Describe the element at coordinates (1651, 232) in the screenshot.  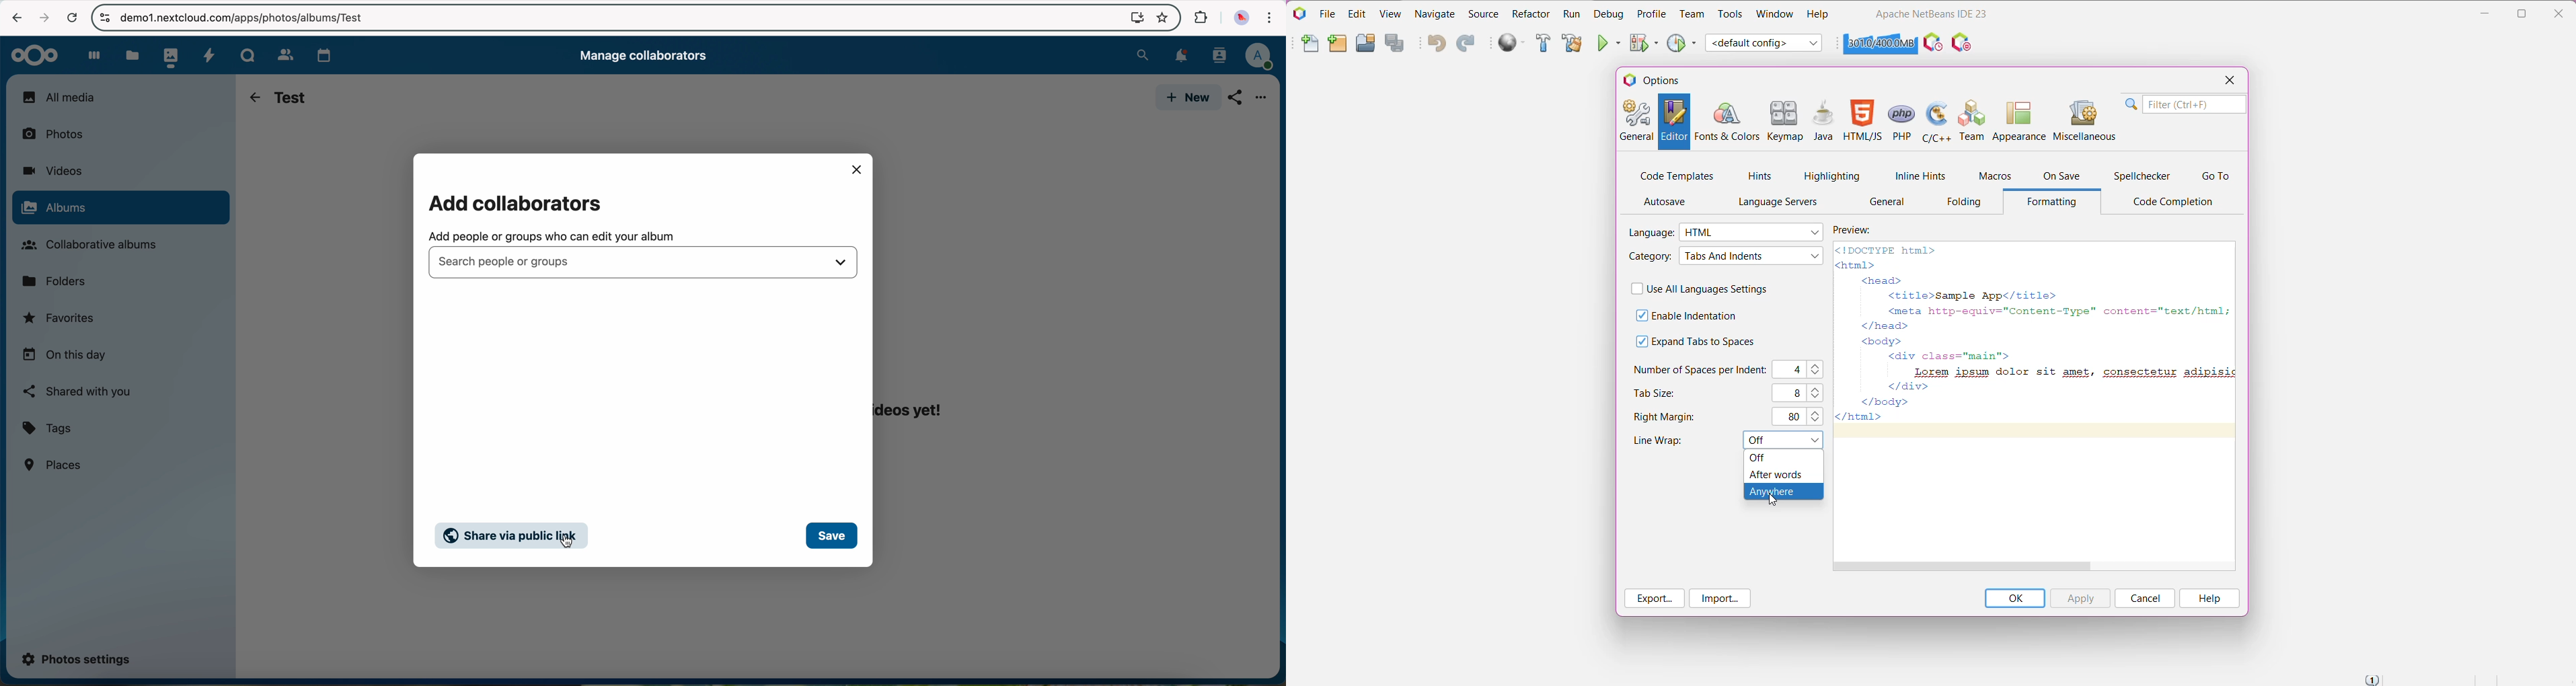
I see `Language` at that location.